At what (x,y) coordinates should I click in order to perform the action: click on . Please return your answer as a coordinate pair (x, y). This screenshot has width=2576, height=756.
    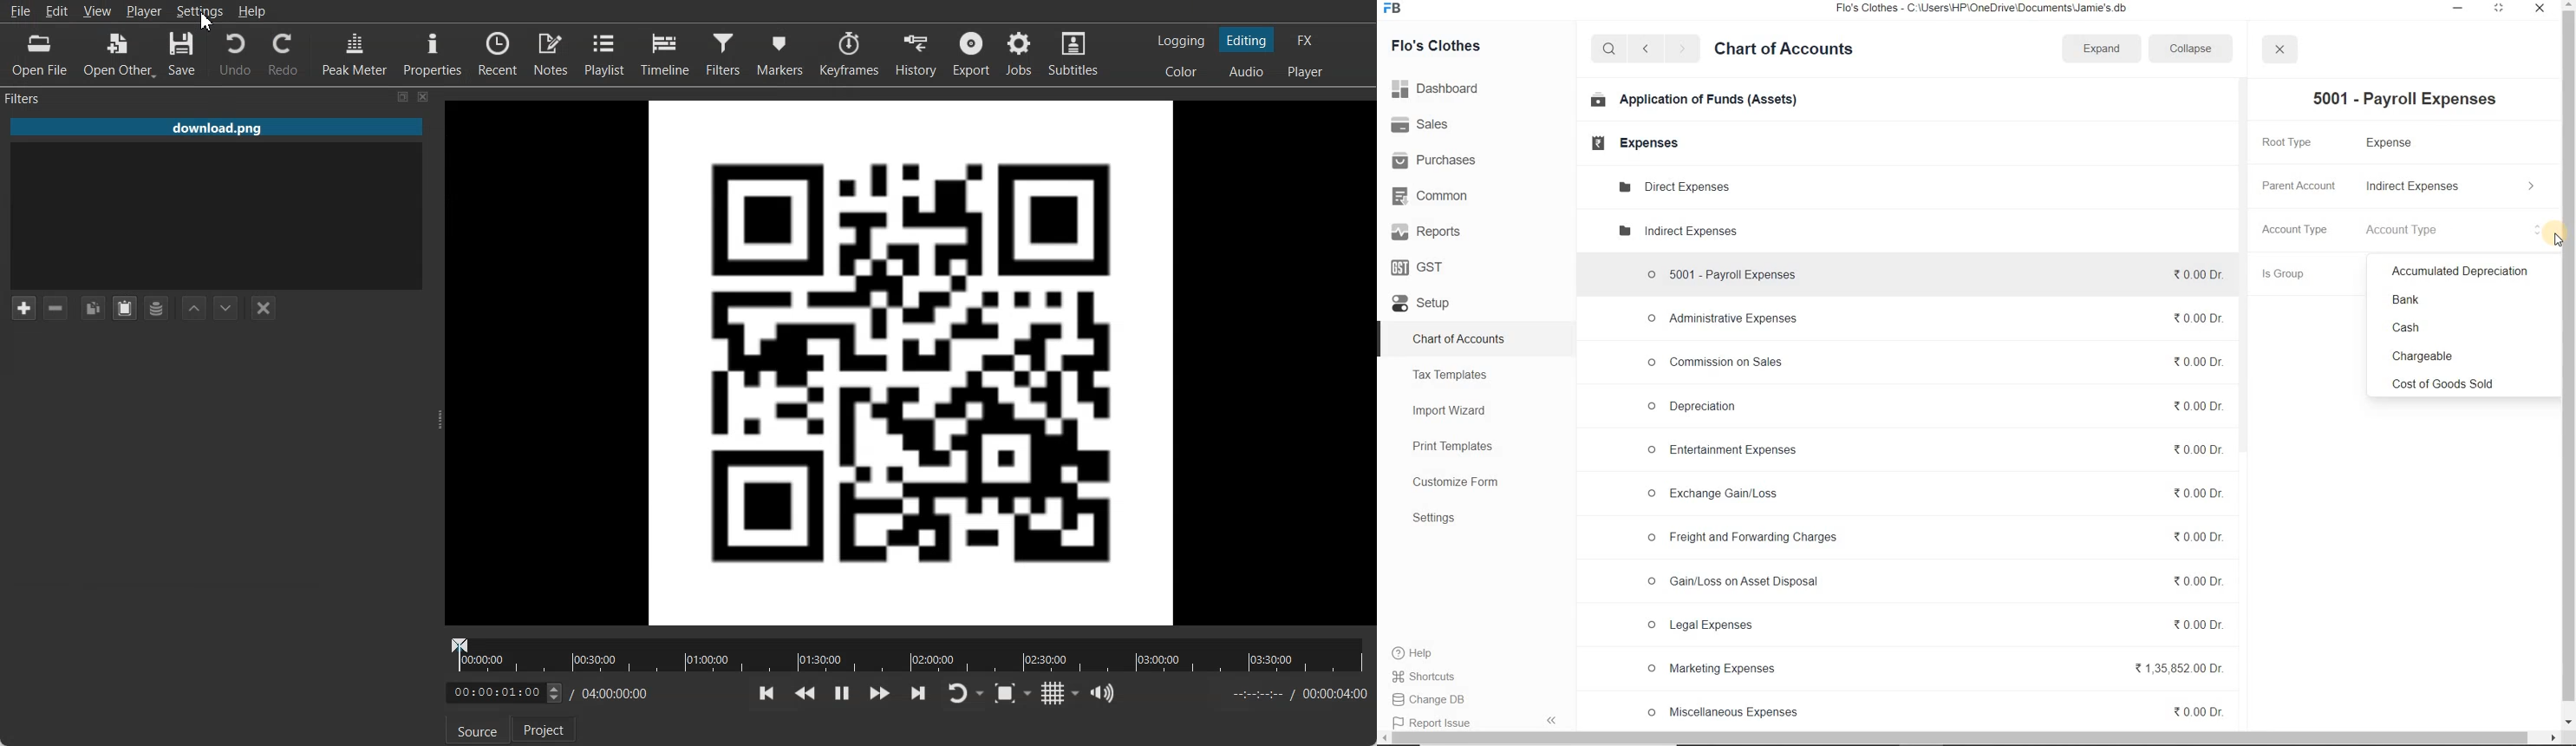
    Looking at the image, I should click on (155, 308).